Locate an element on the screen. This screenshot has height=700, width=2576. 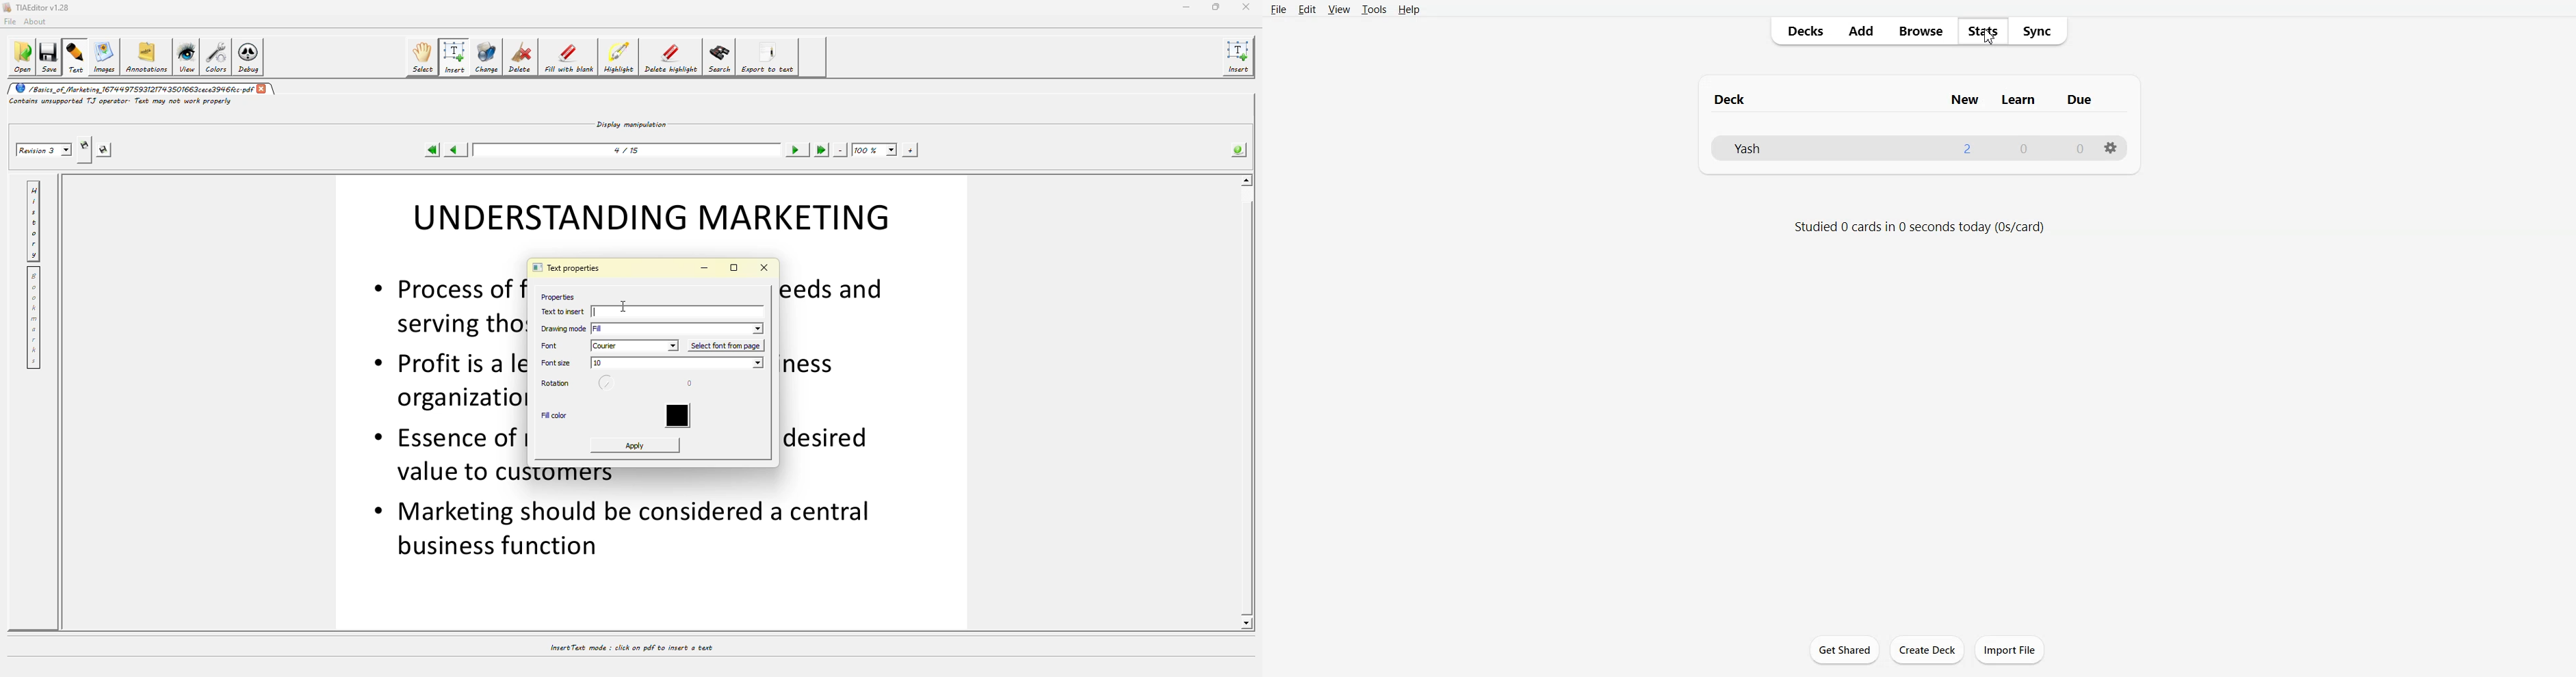
File is located at coordinates (1277, 10).